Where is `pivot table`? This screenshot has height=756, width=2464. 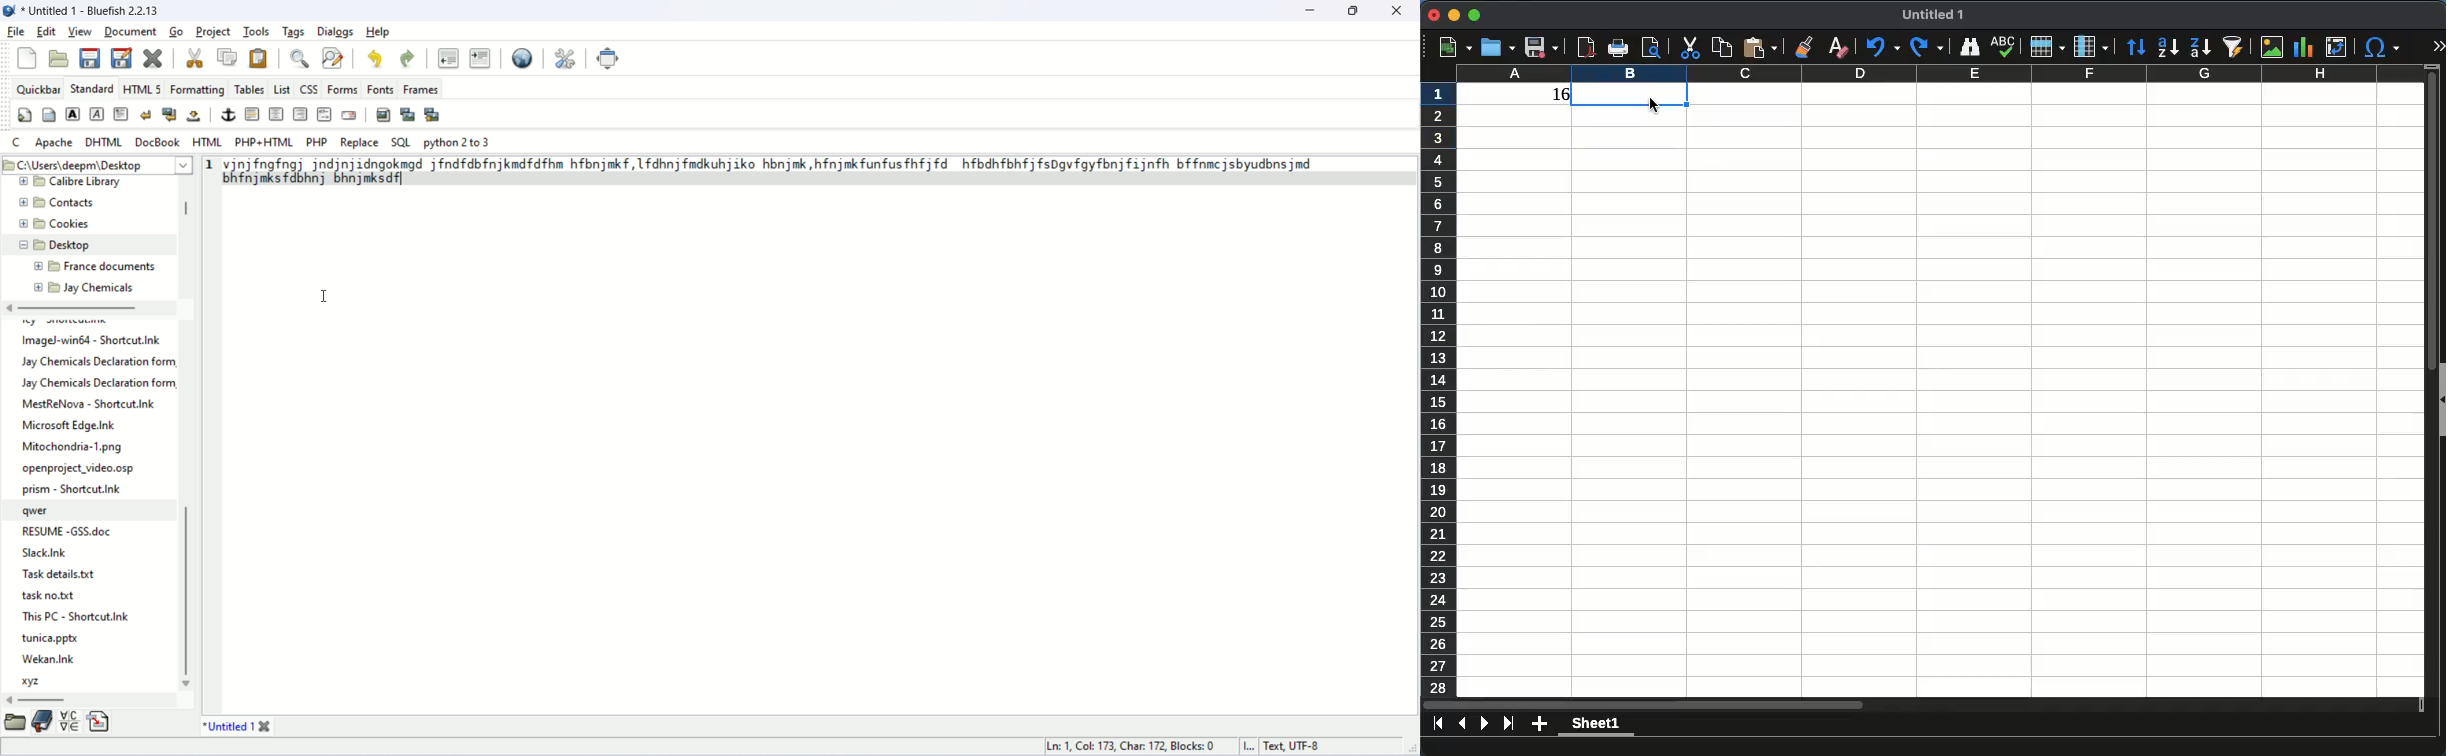
pivot table is located at coordinates (2337, 48).